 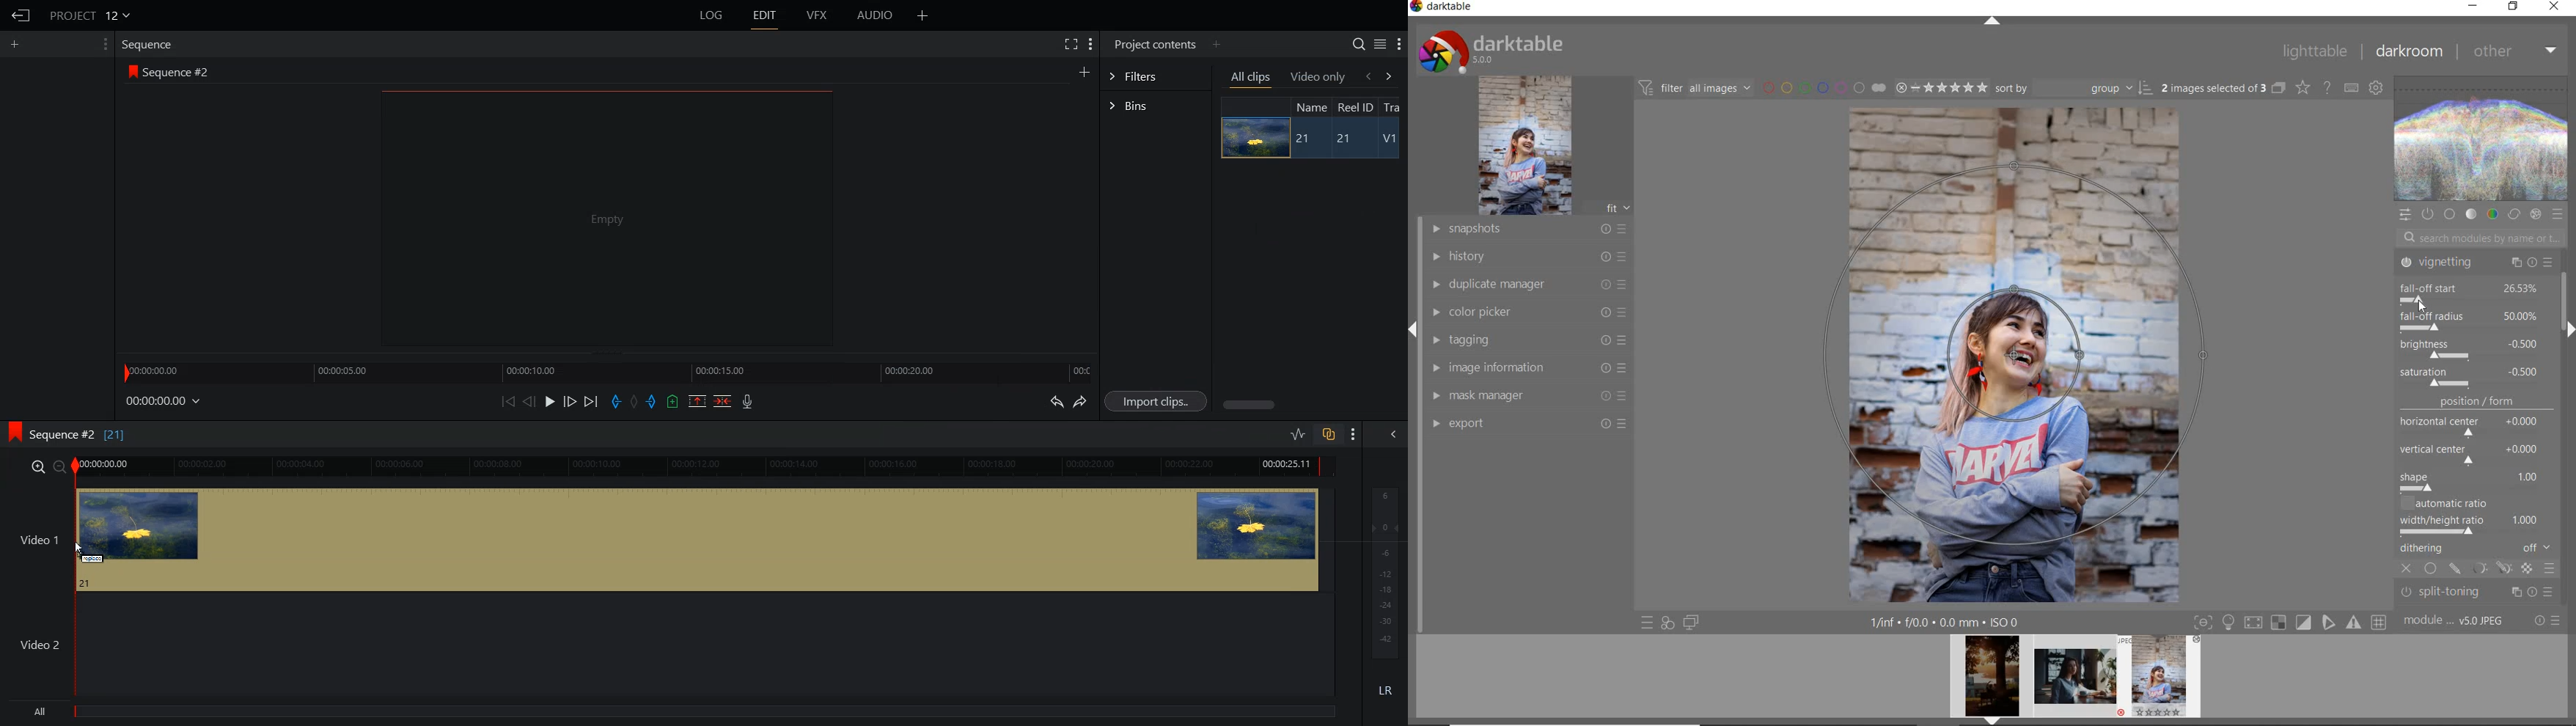 What do you see at coordinates (2470, 348) in the screenshot?
I see `brightness` at bounding box center [2470, 348].